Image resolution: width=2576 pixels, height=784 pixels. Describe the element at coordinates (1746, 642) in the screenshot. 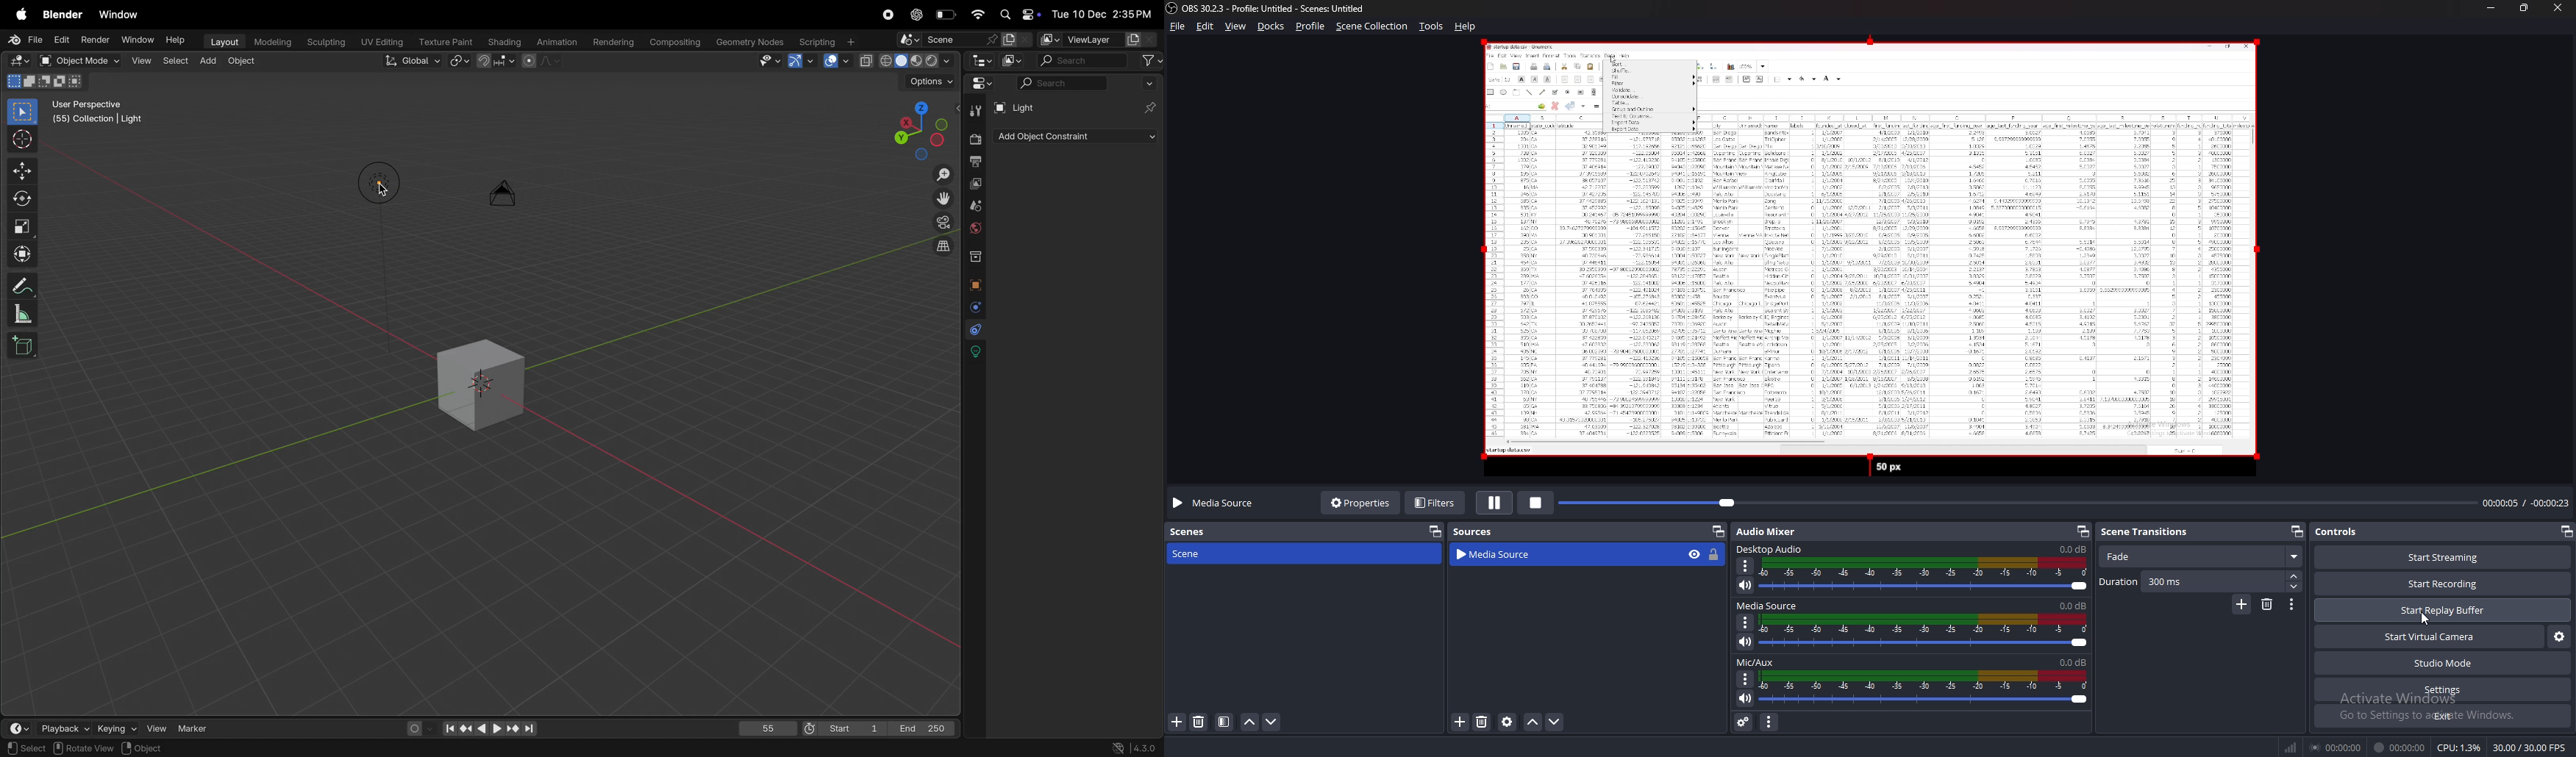

I see `mute` at that location.